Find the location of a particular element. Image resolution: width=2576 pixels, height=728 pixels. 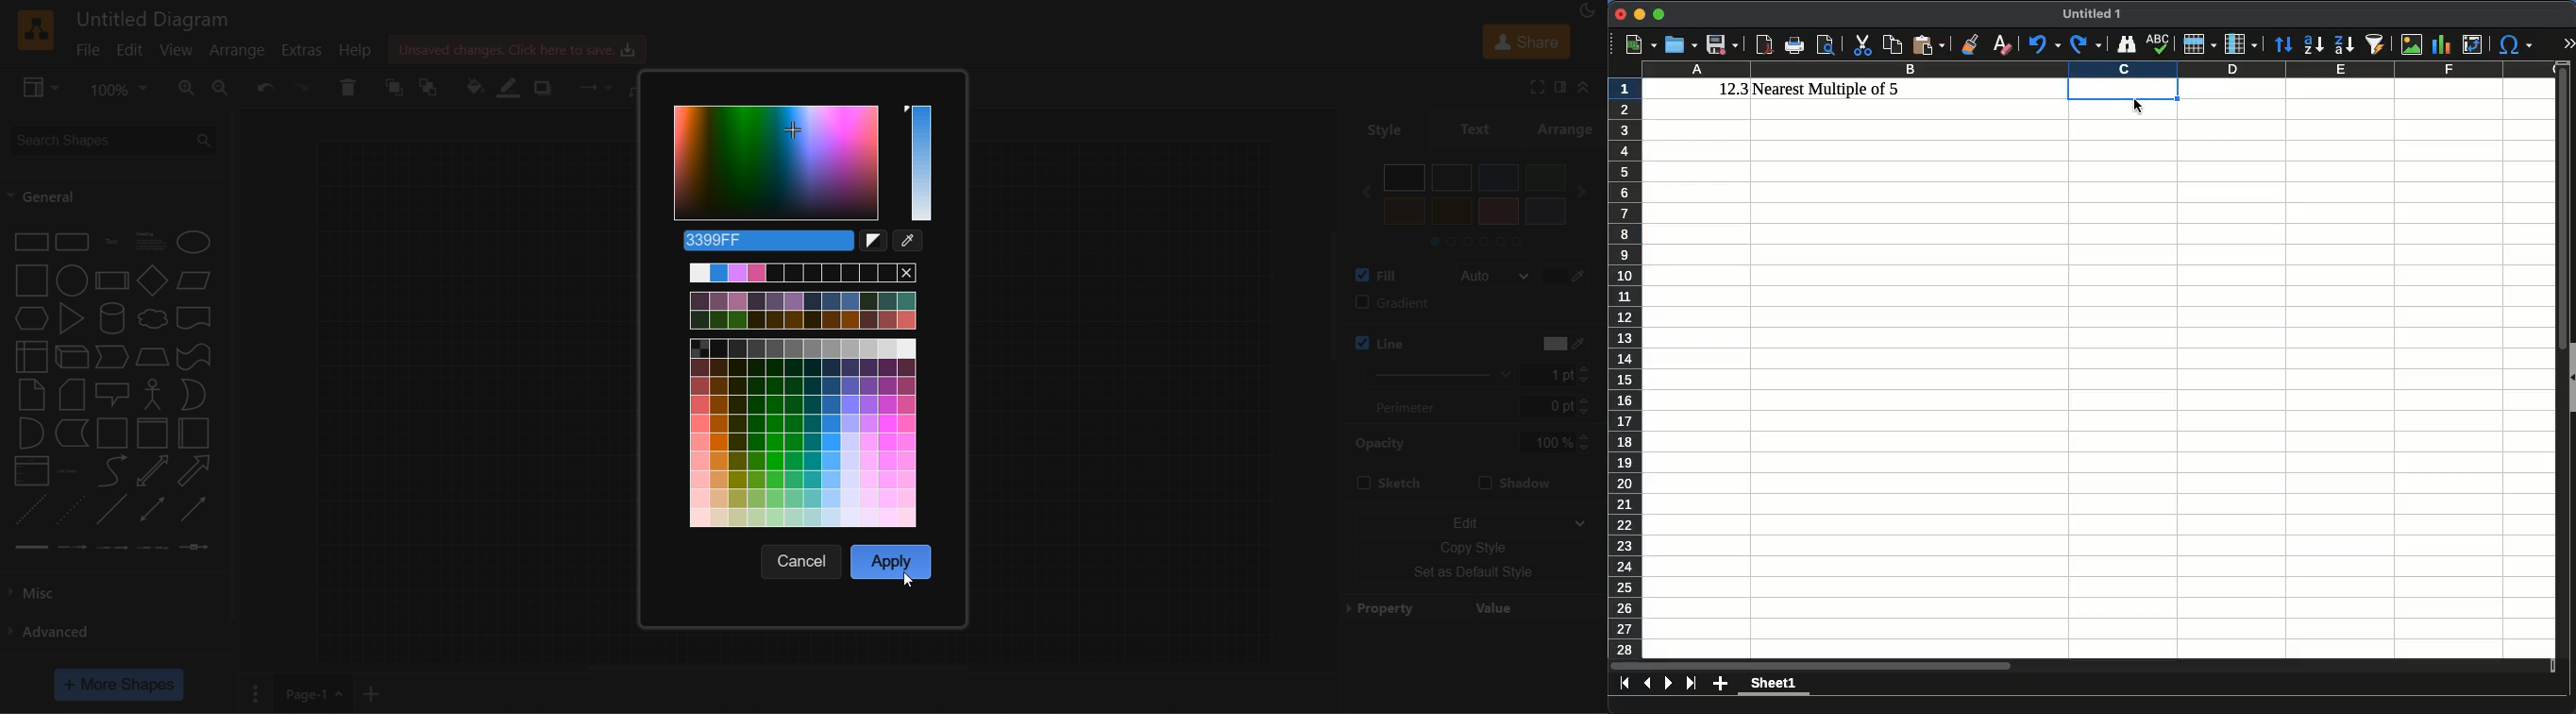

shadow is located at coordinates (1524, 480).